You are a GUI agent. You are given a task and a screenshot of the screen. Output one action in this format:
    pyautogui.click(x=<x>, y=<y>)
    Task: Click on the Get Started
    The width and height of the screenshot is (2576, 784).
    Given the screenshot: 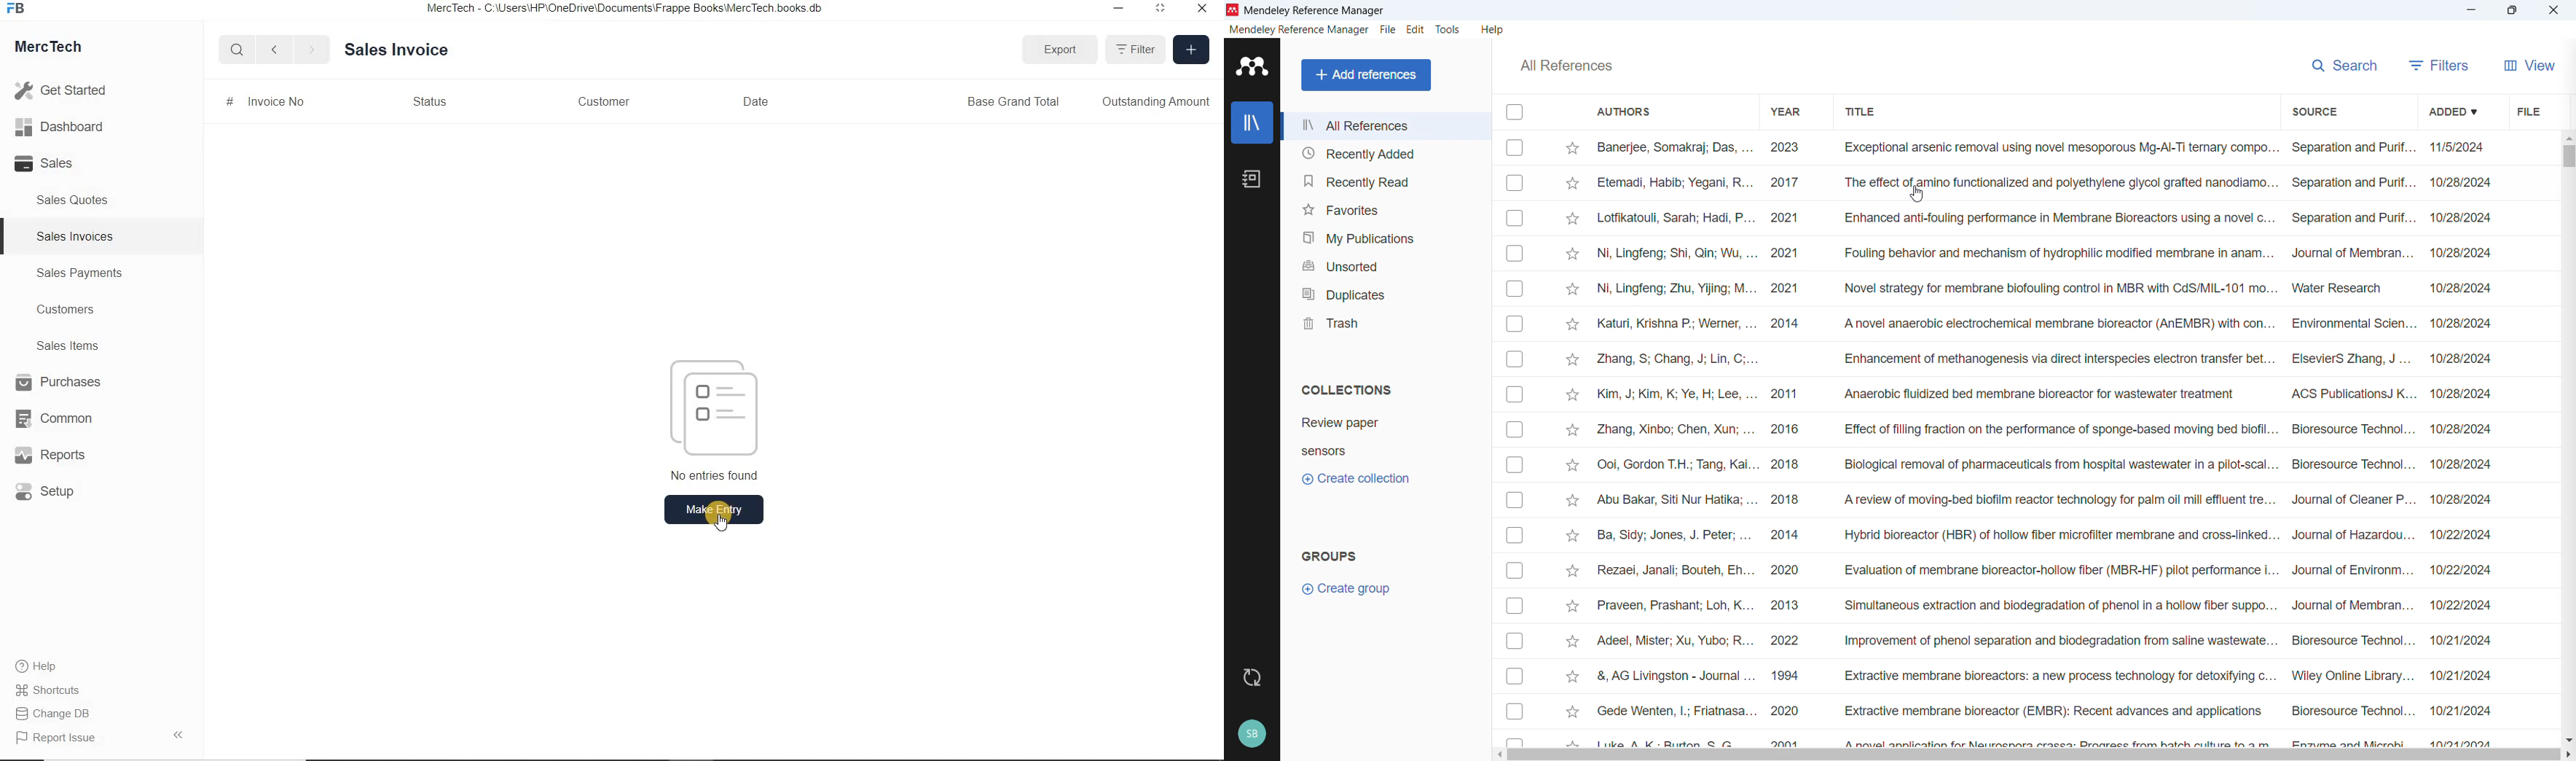 What is the action you would take?
    pyautogui.click(x=66, y=90)
    